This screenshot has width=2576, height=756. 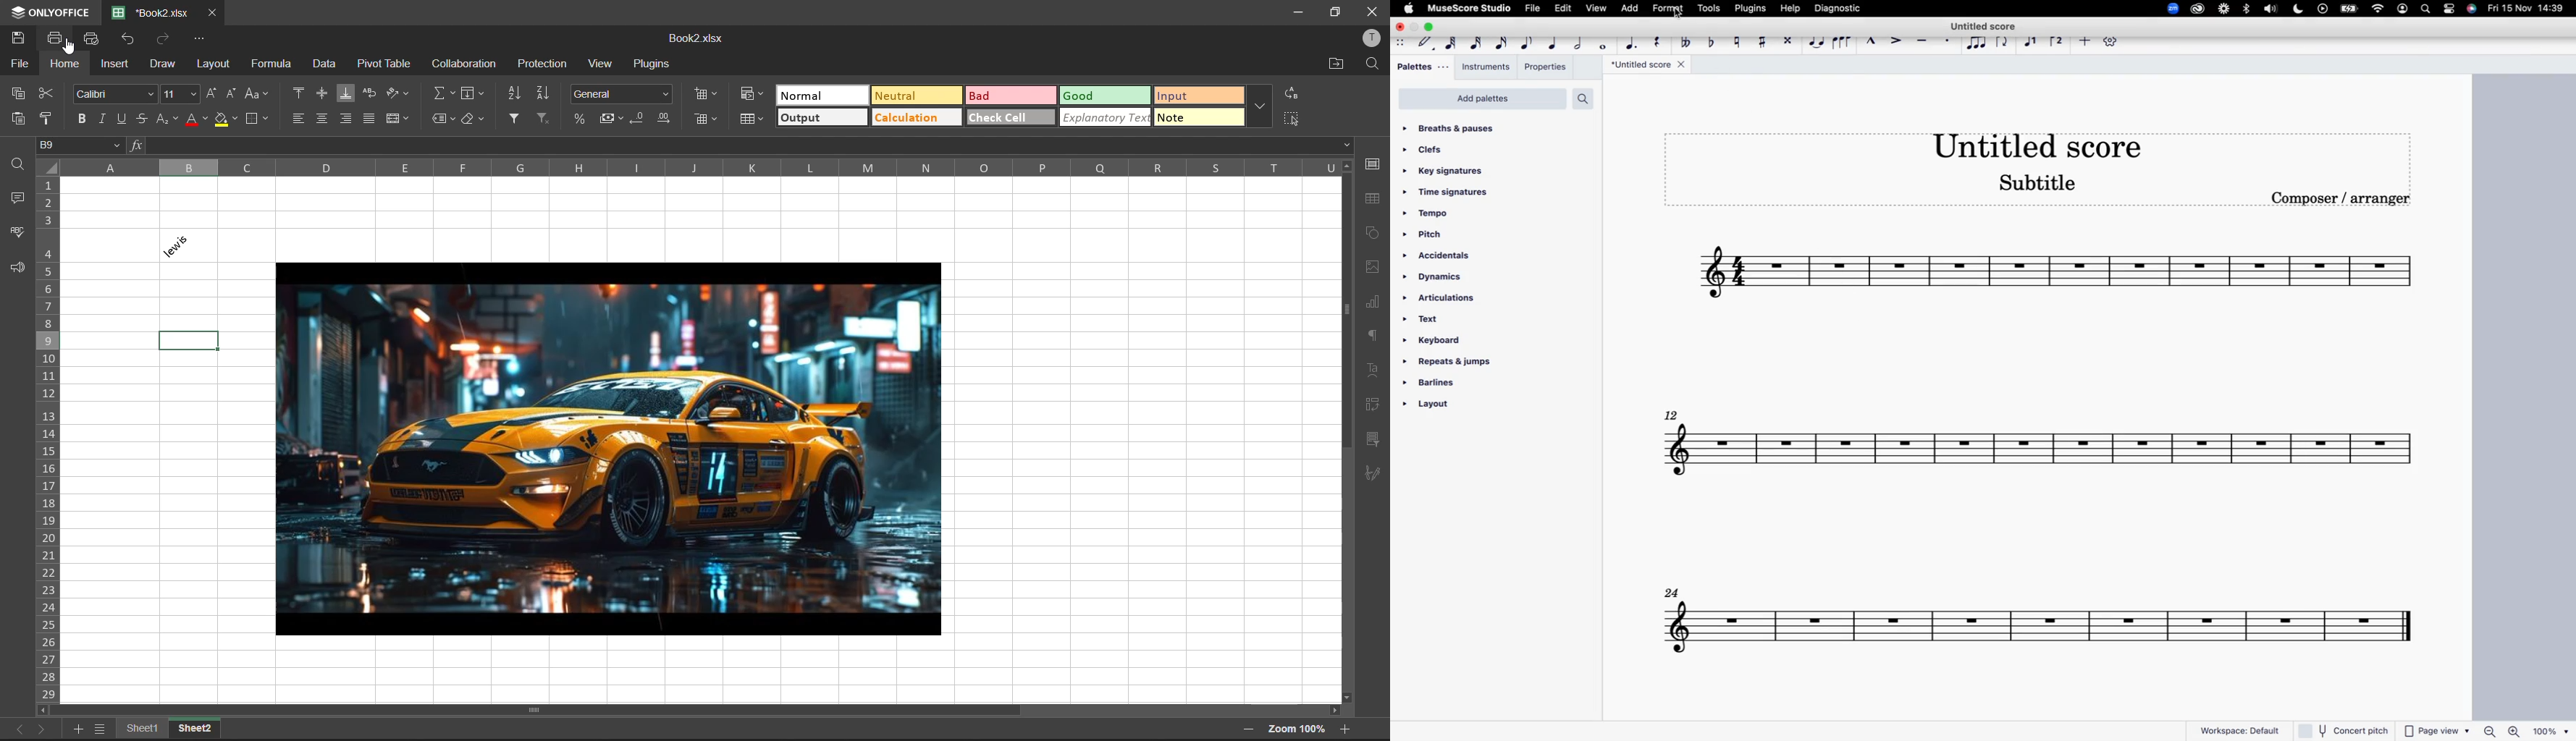 What do you see at coordinates (211, 14) in the screenshot?
I see `close tab` at bounding box center [211, 14].